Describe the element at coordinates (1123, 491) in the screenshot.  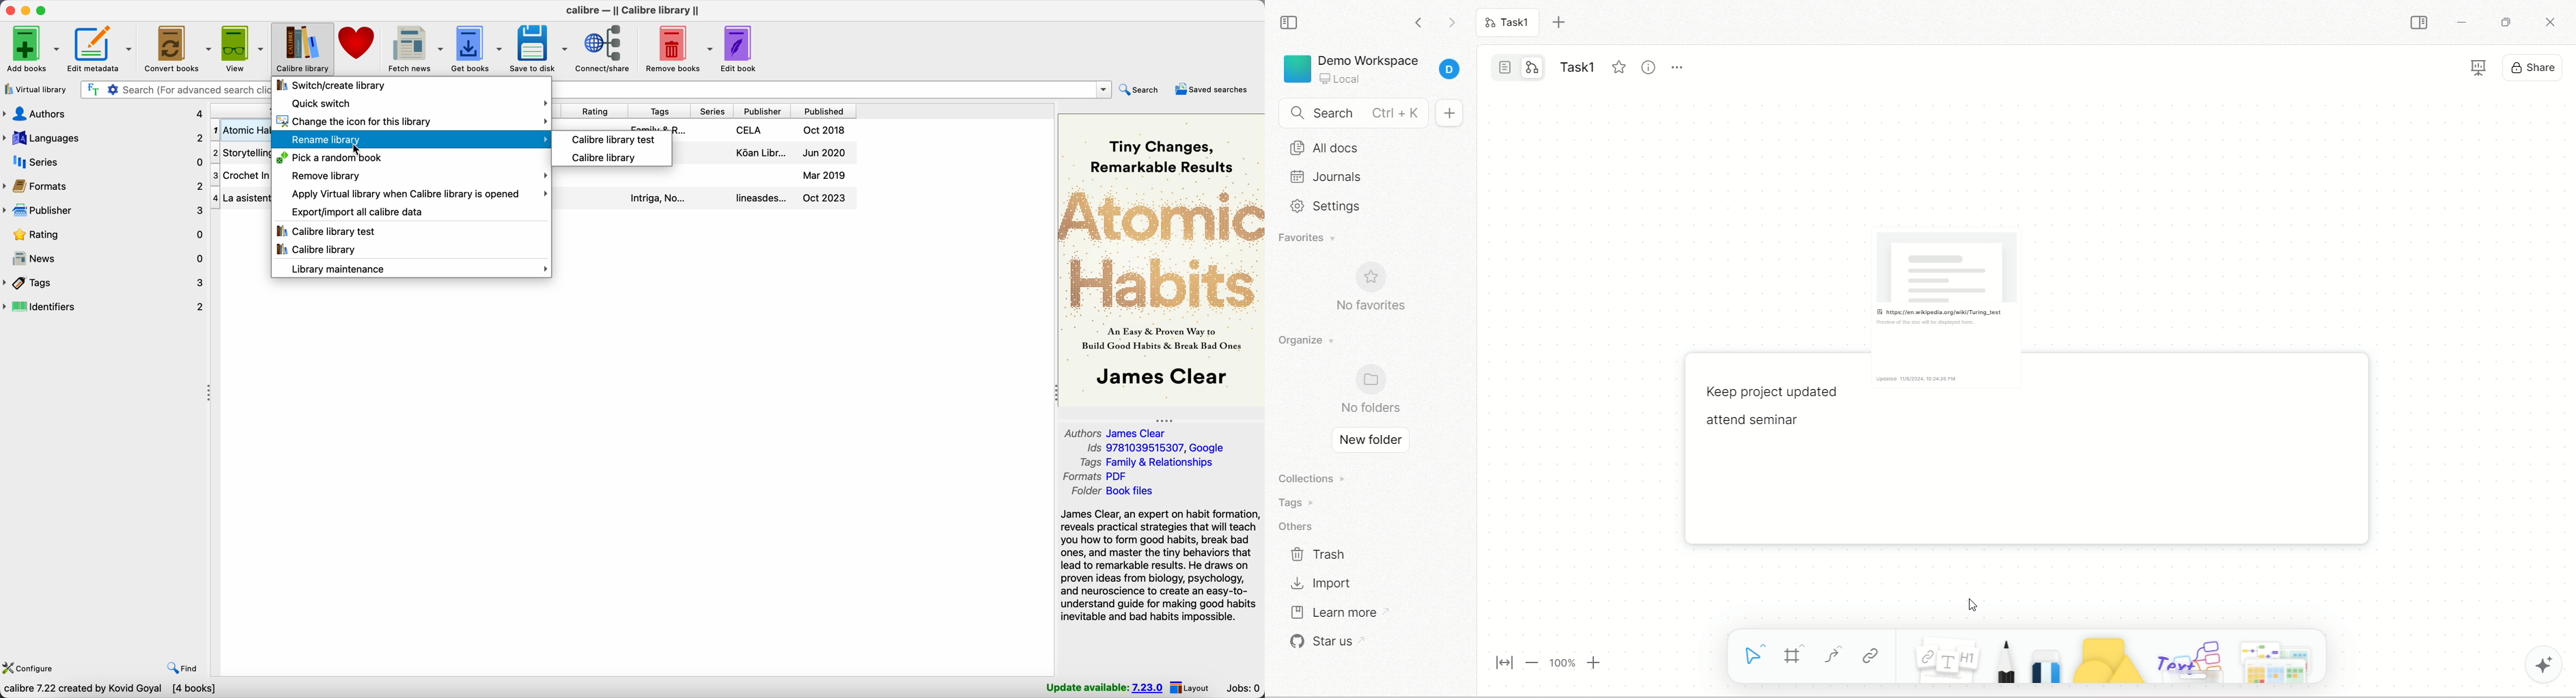
I see `folder Book files` at that location.